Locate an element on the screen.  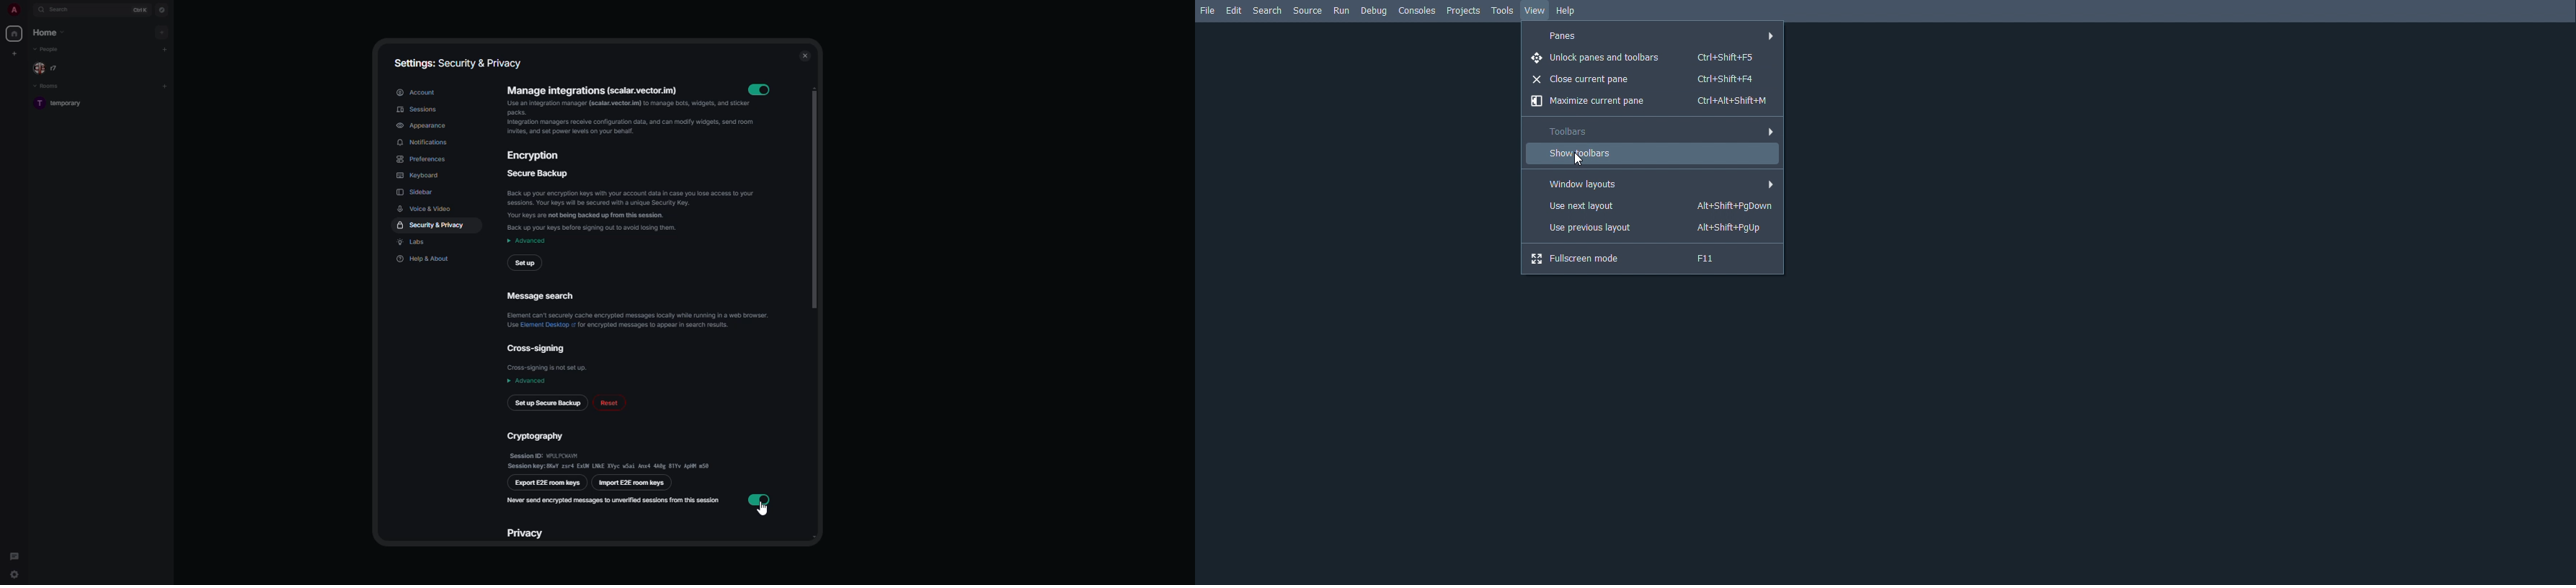
keyboard is located at coordinates (418, 176).